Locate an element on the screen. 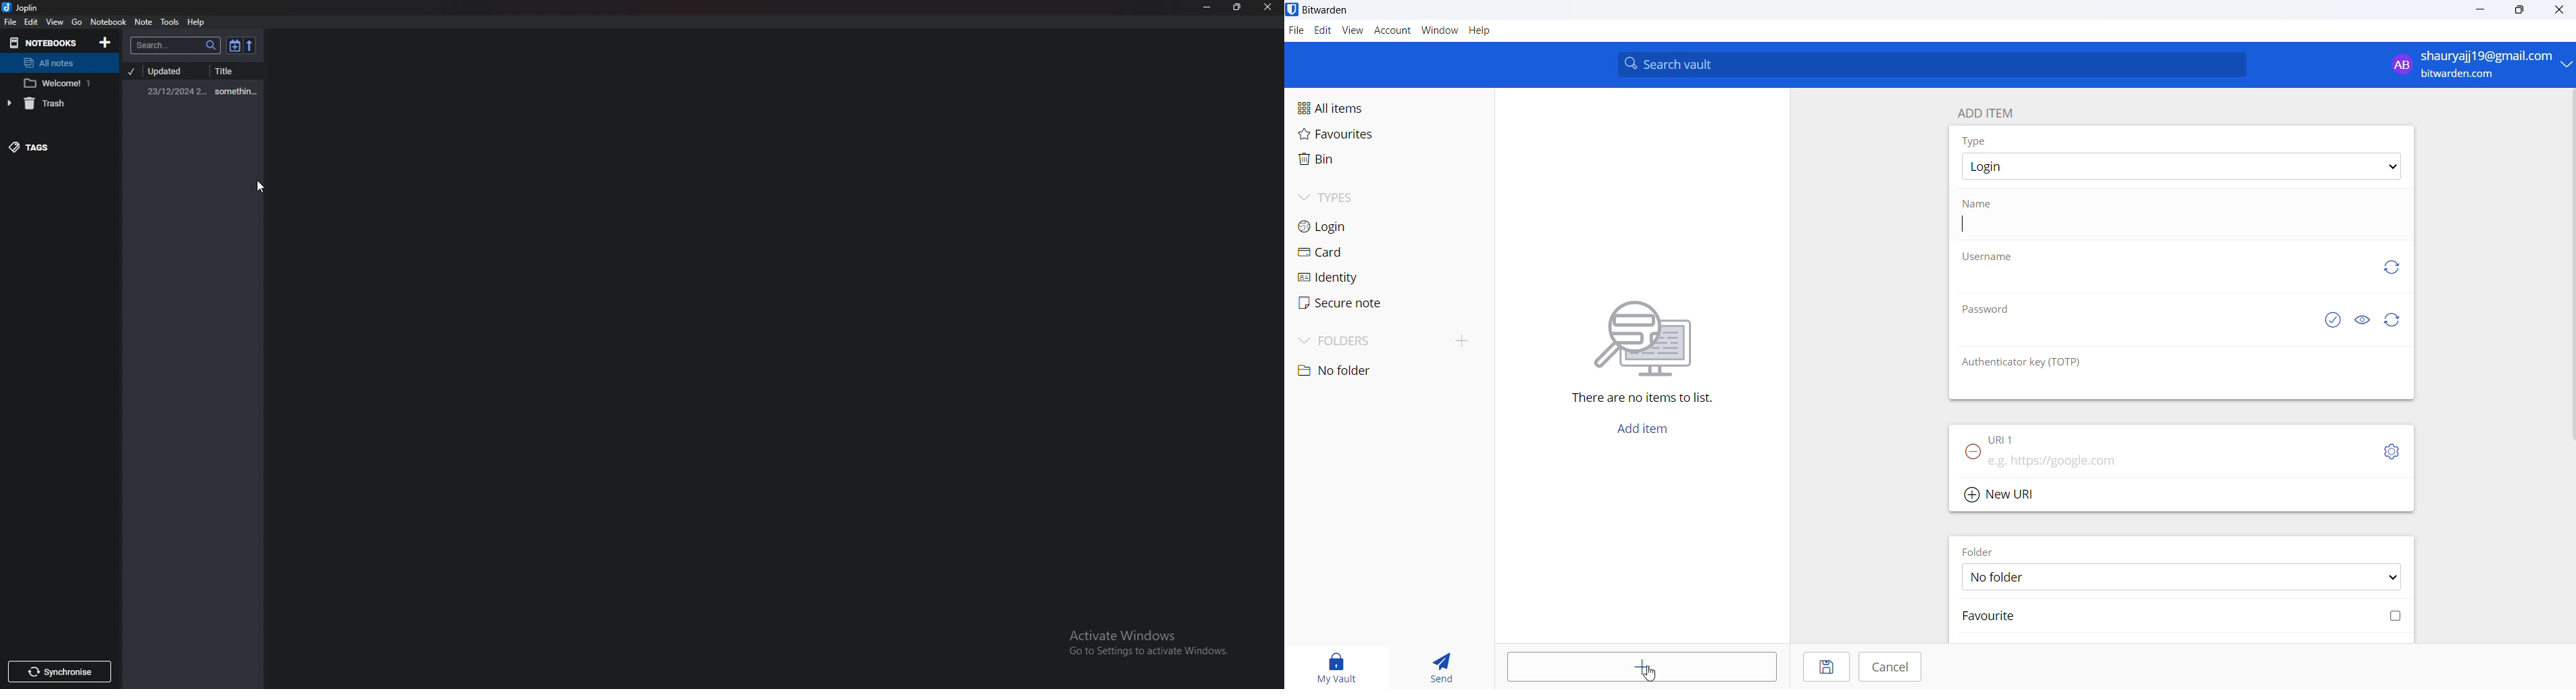 This screenshot has width=2576, height=700. cursor is located at coordinates (258, 186).